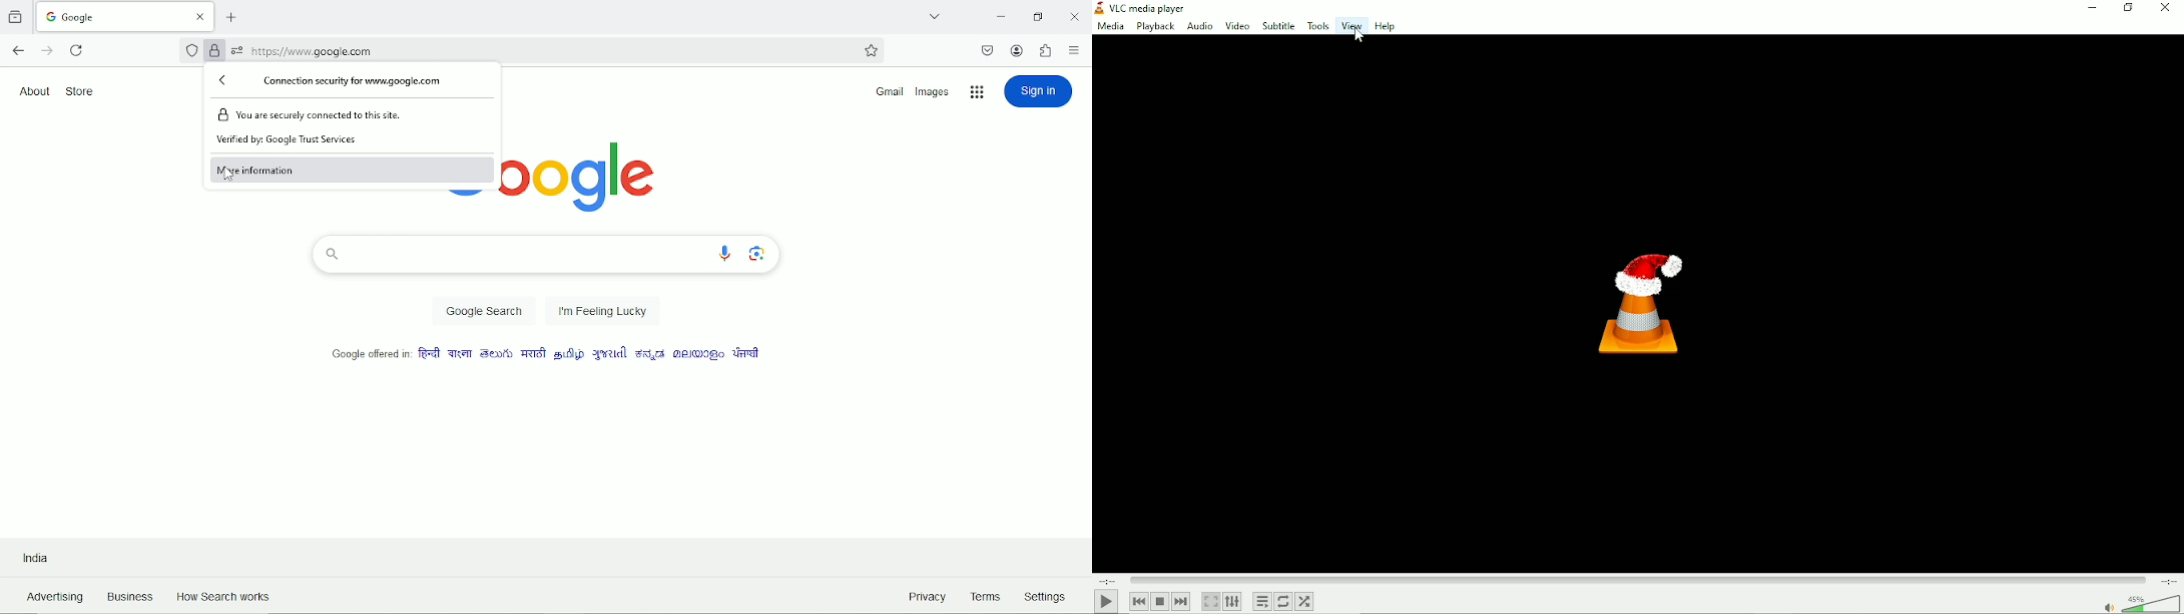 Image resolution: width=2184 pixels, height=616 pixels. I want to click on Search bar, so click(546, 255).